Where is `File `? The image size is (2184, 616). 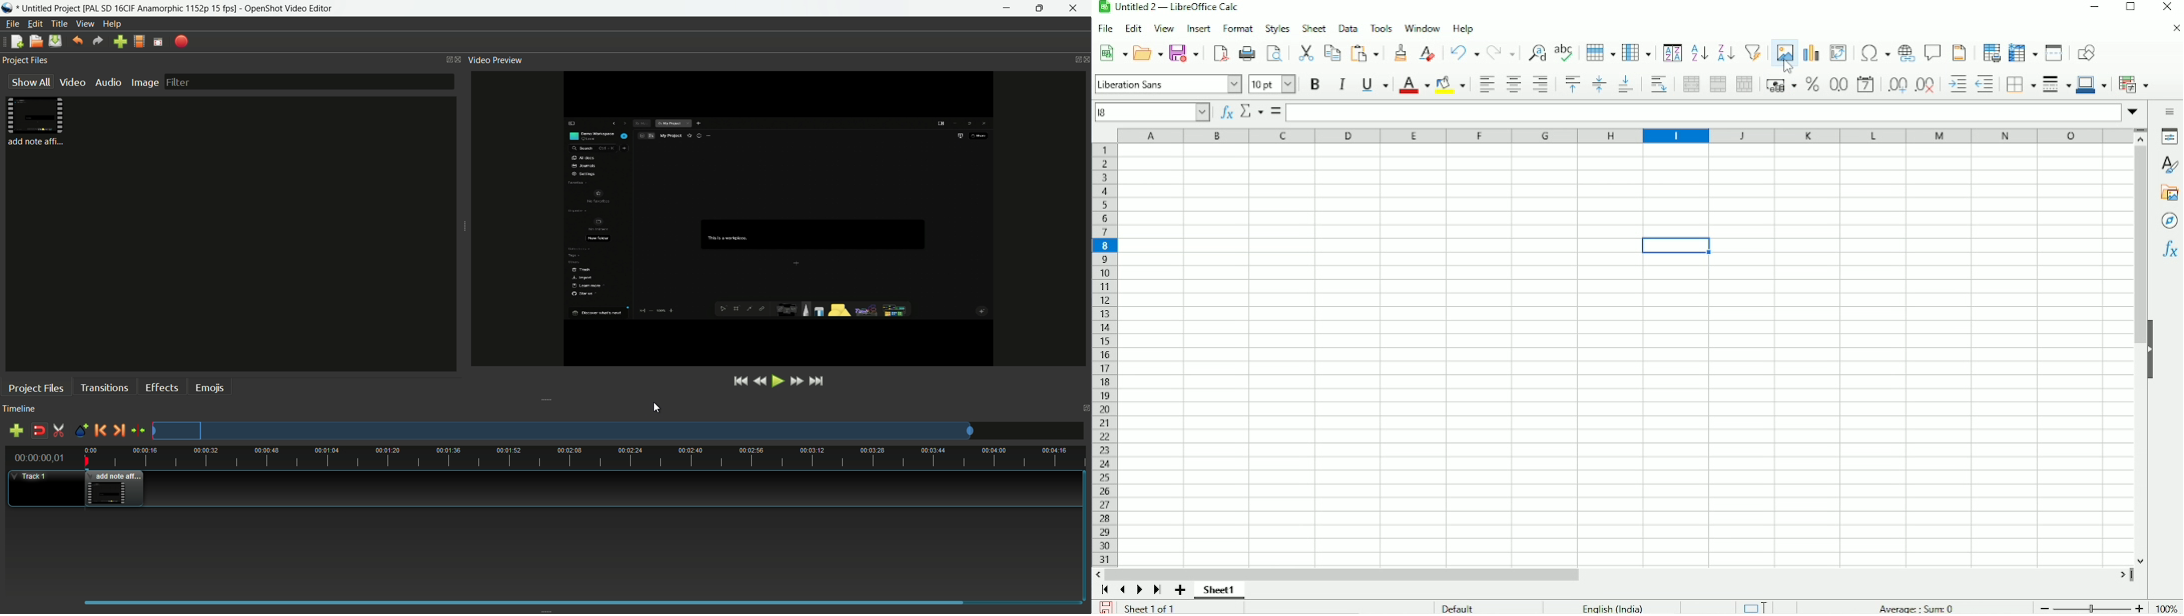
File  is located at coordinates (1105, 27).